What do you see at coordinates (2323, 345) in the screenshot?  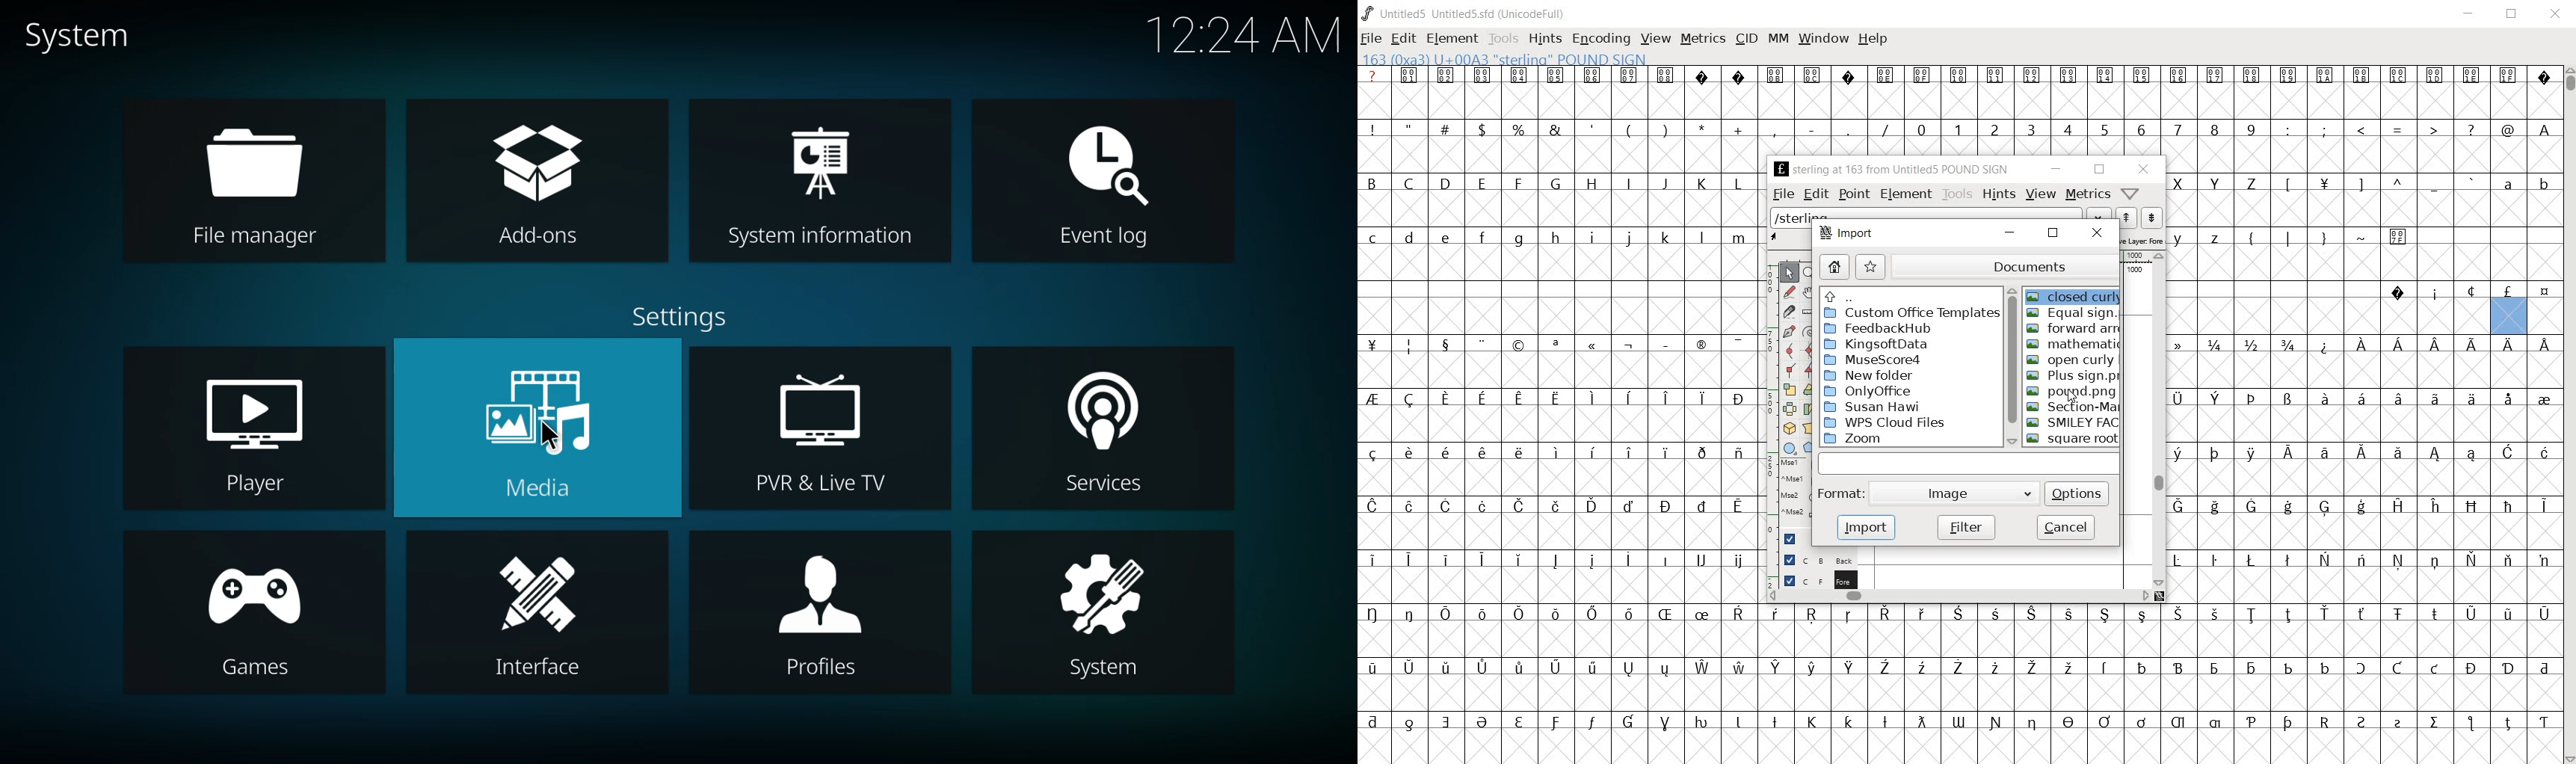 I see `Symbol` at bounding box center [2323, 345].